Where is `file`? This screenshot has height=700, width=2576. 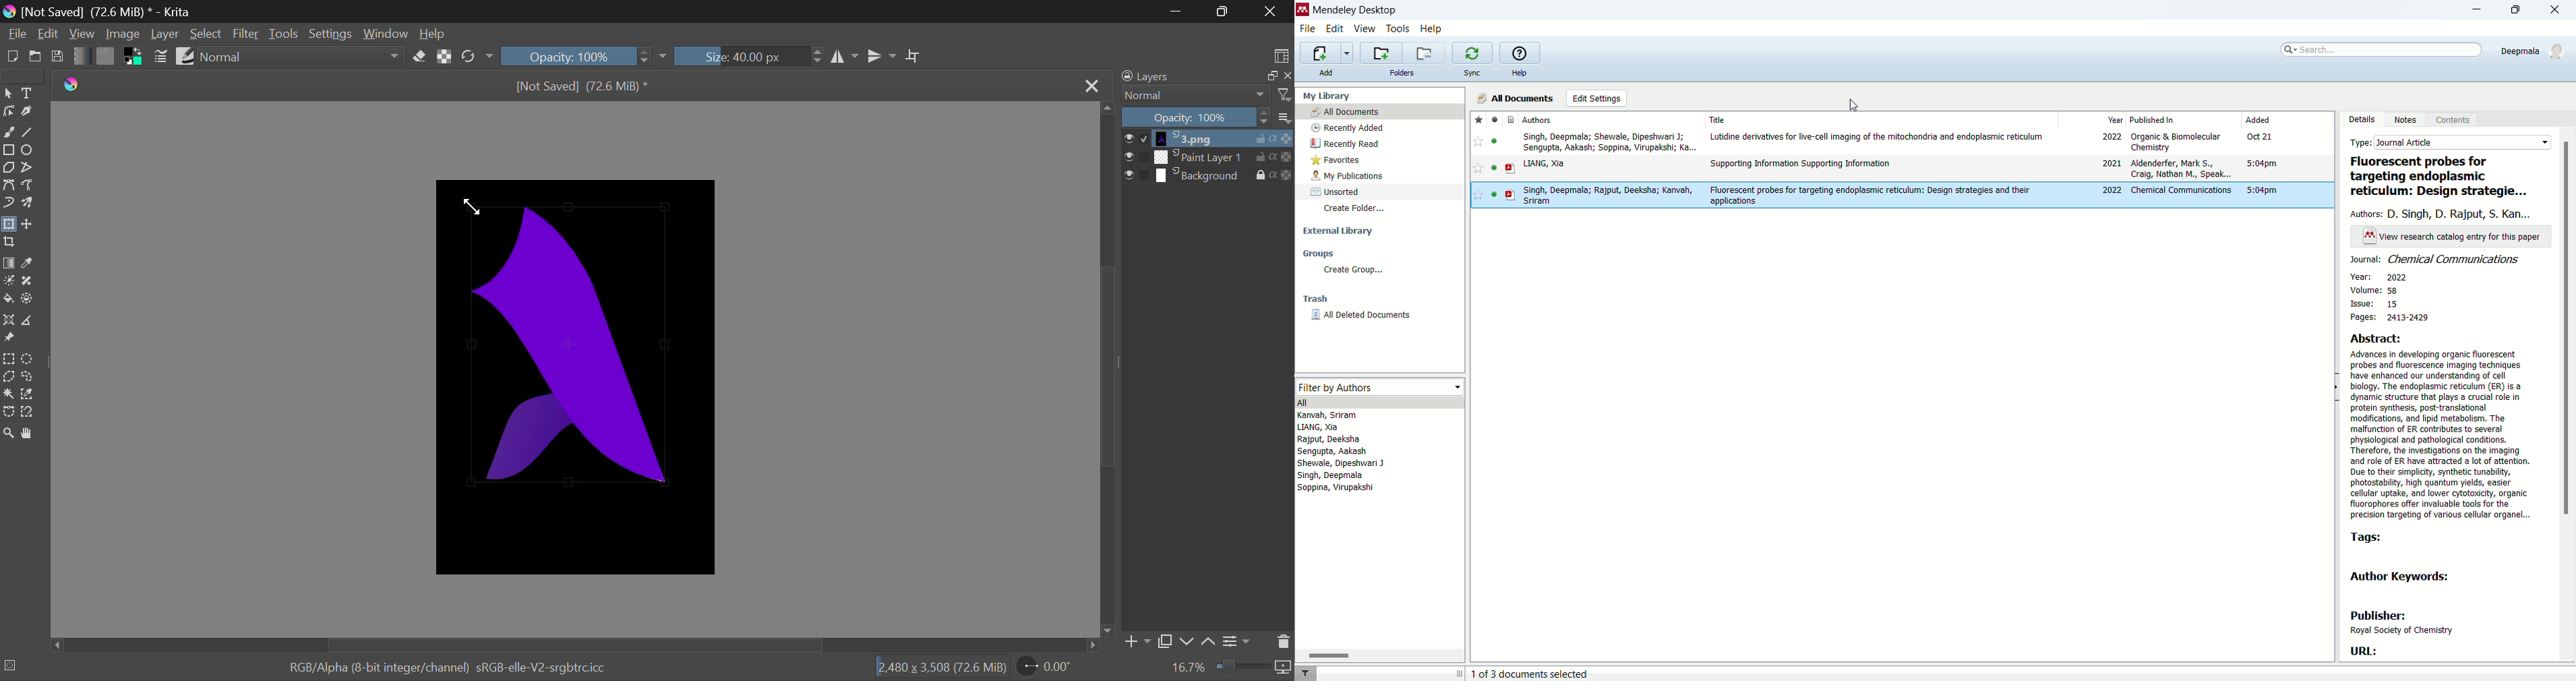 file is located at coordinates (1308, 29).